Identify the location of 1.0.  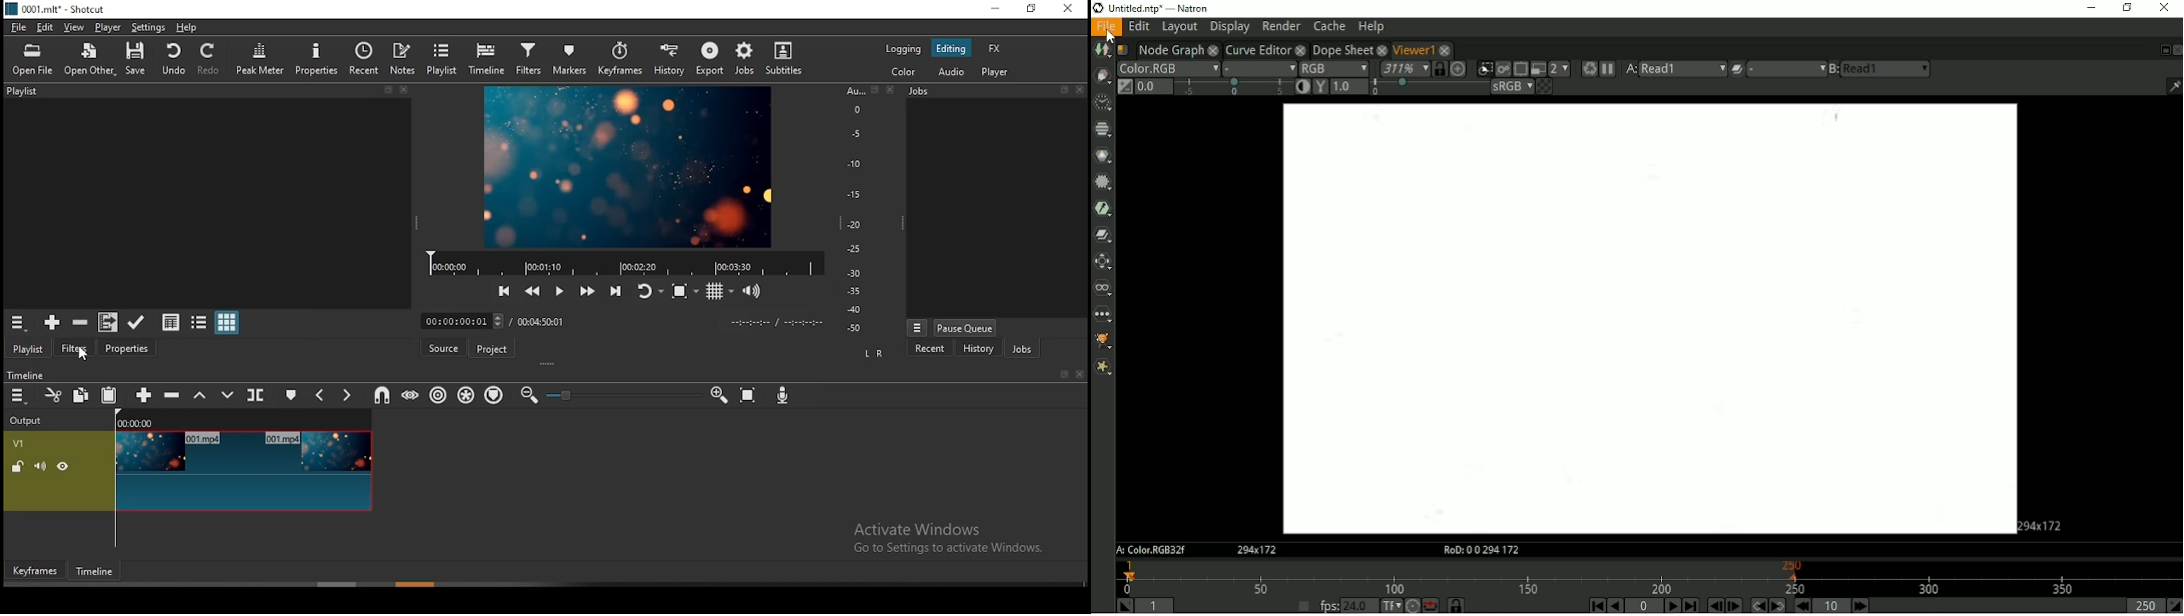
(1349, 86).